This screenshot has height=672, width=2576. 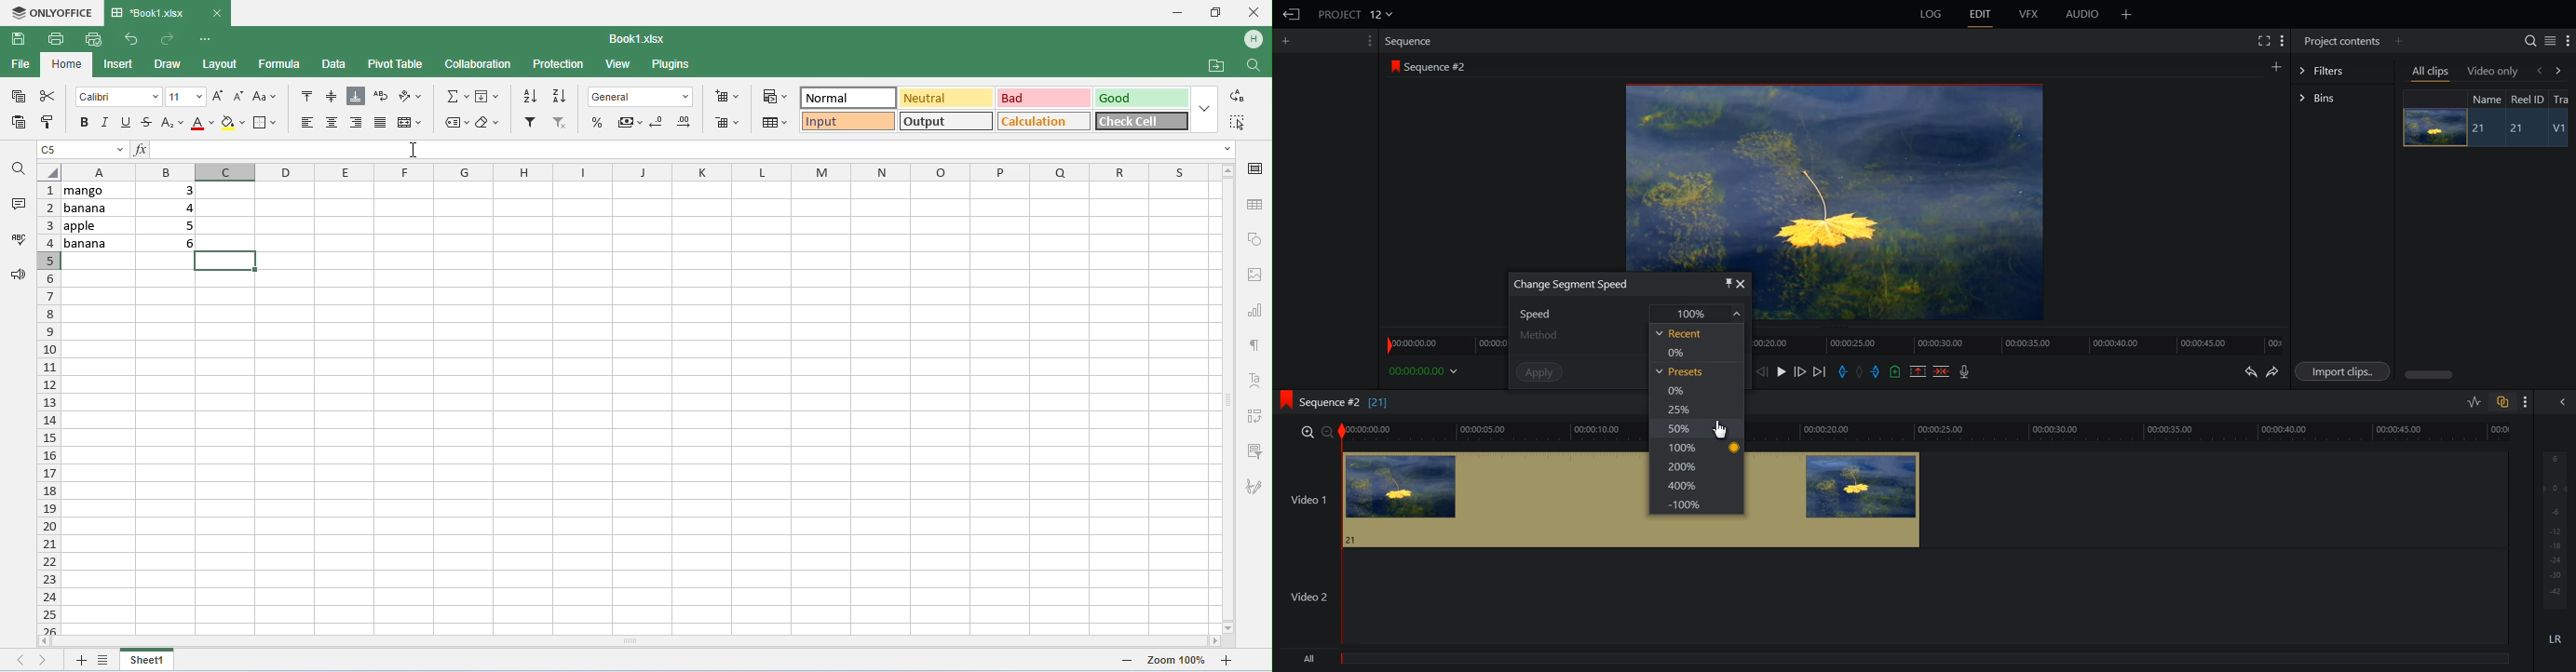 What do you see at coordinates (356, 97) in the screenshot?
I see `align bottom` at bounding box center [356, 97].